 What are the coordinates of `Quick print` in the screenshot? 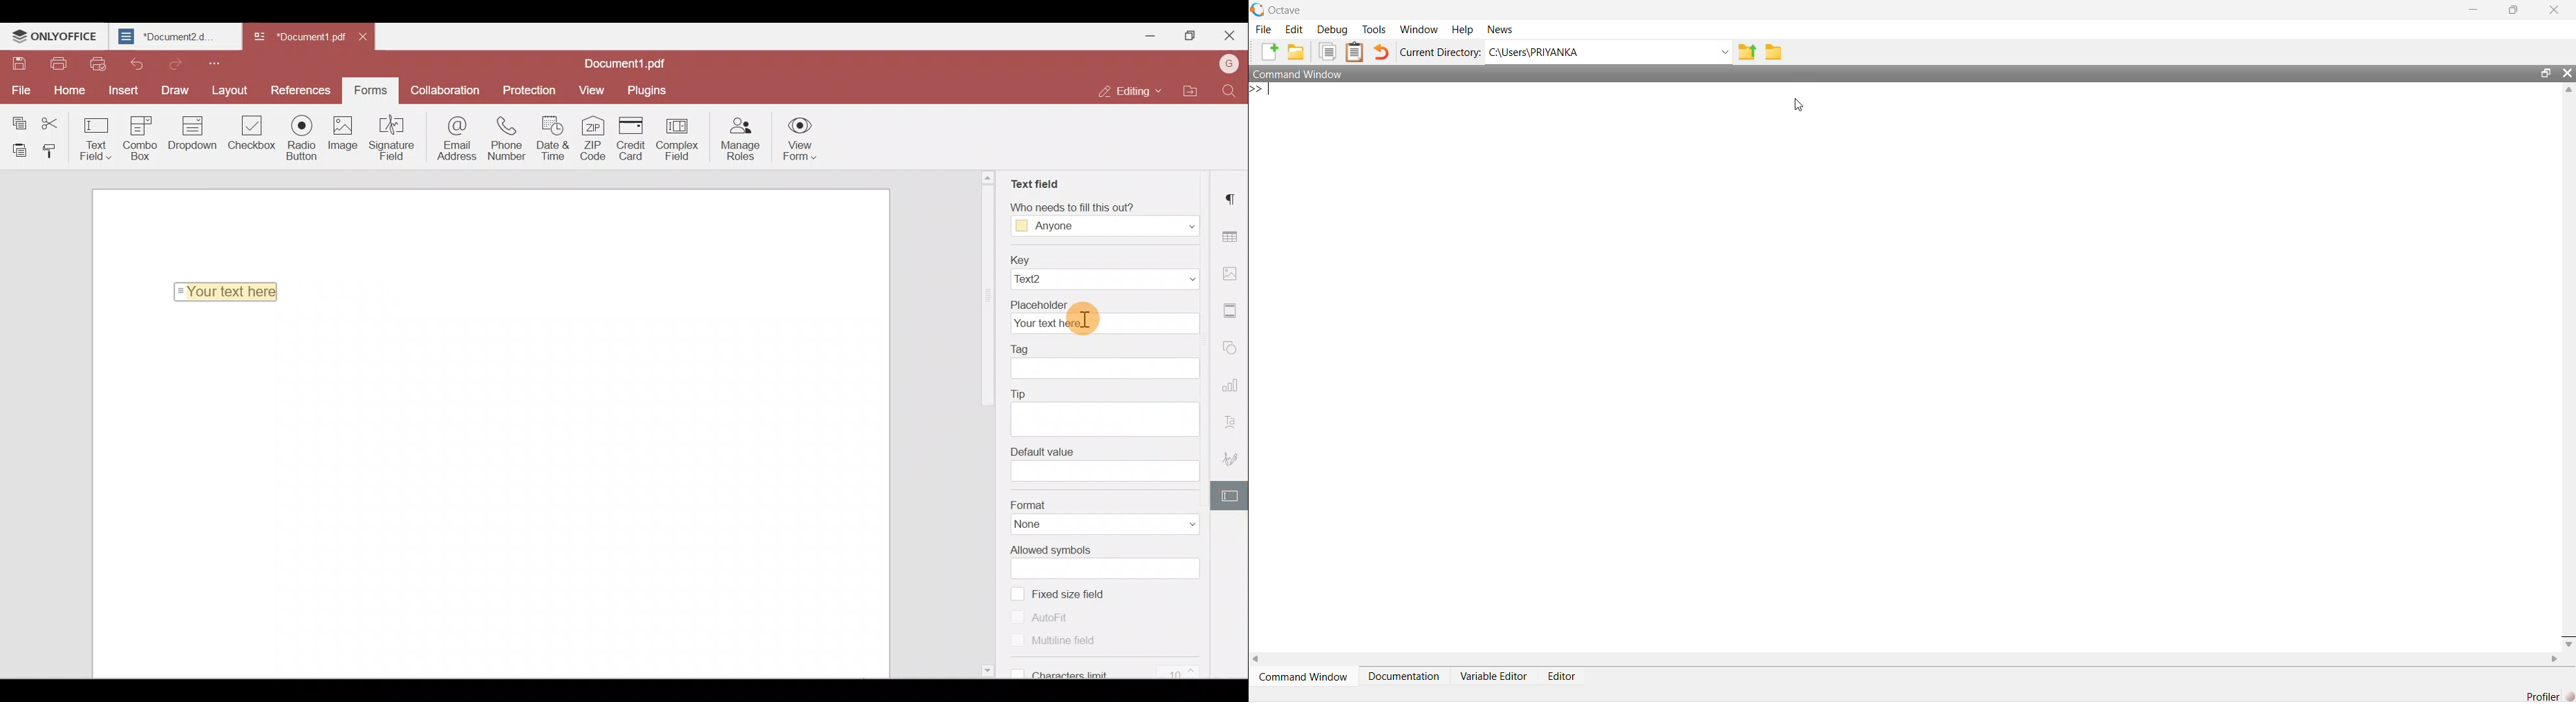 It's located at (98, 65).